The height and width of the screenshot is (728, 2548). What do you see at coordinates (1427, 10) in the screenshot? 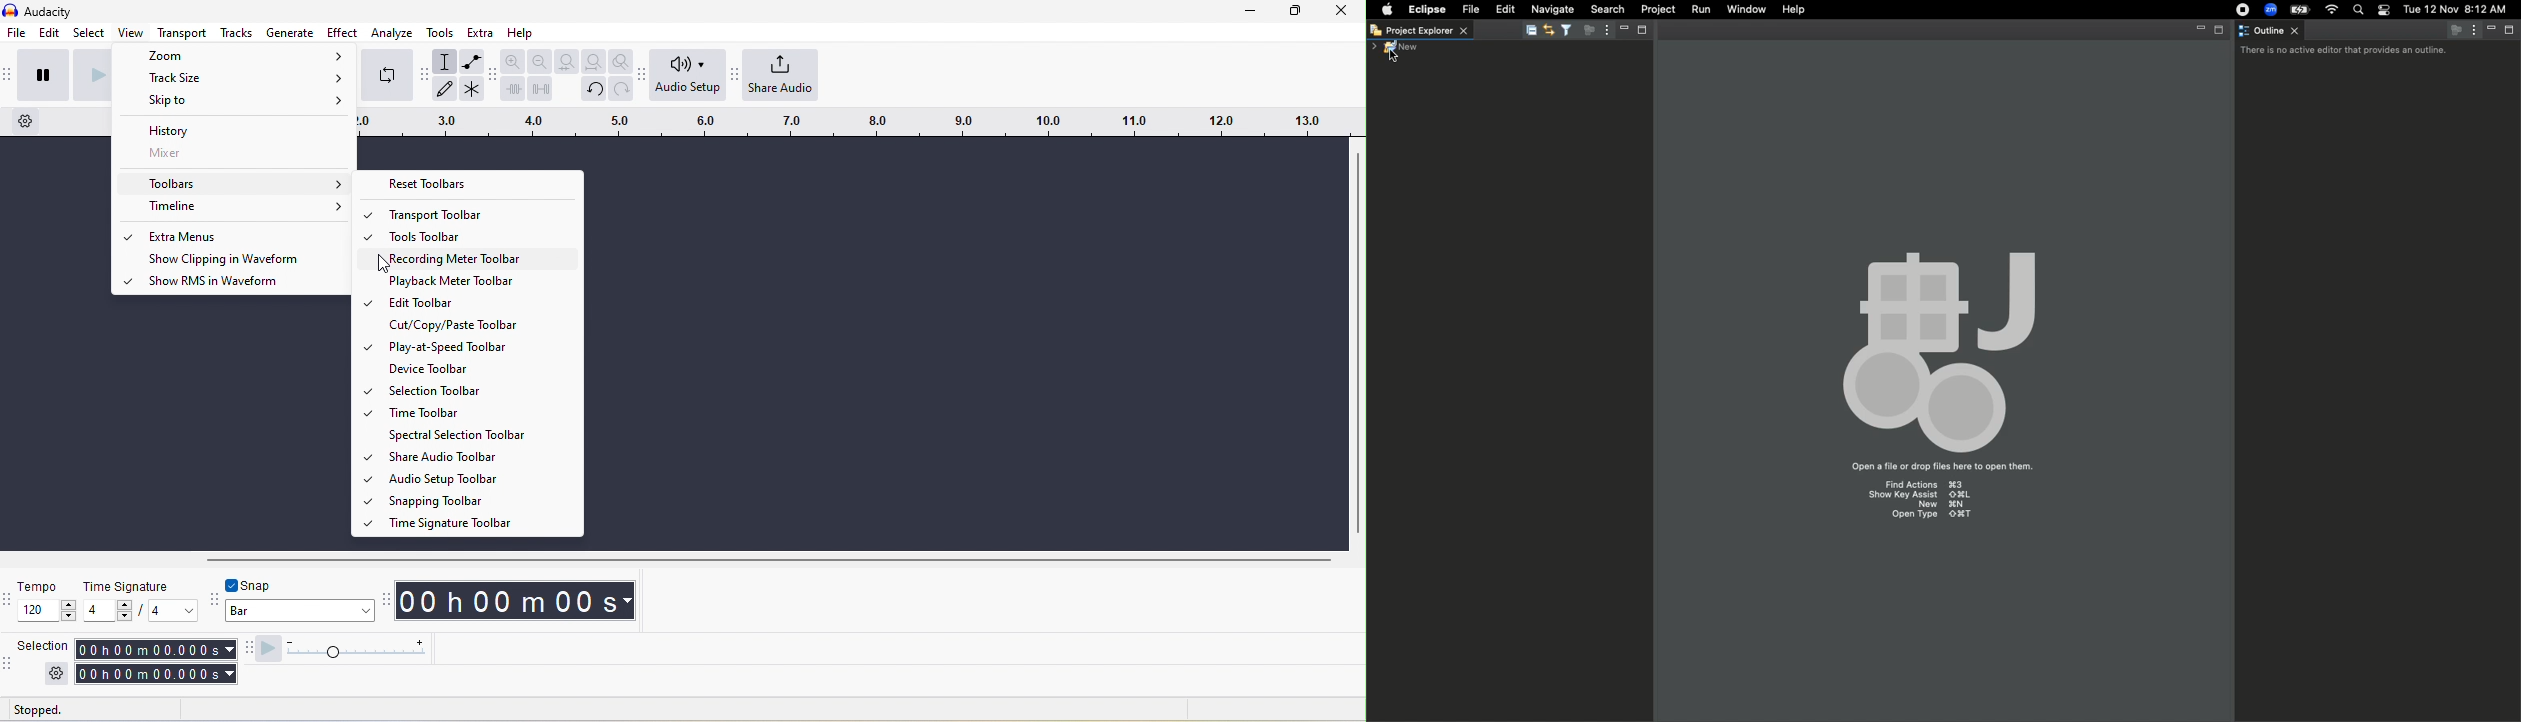
I see `Eclipse` at bounding box center [1427, 10].